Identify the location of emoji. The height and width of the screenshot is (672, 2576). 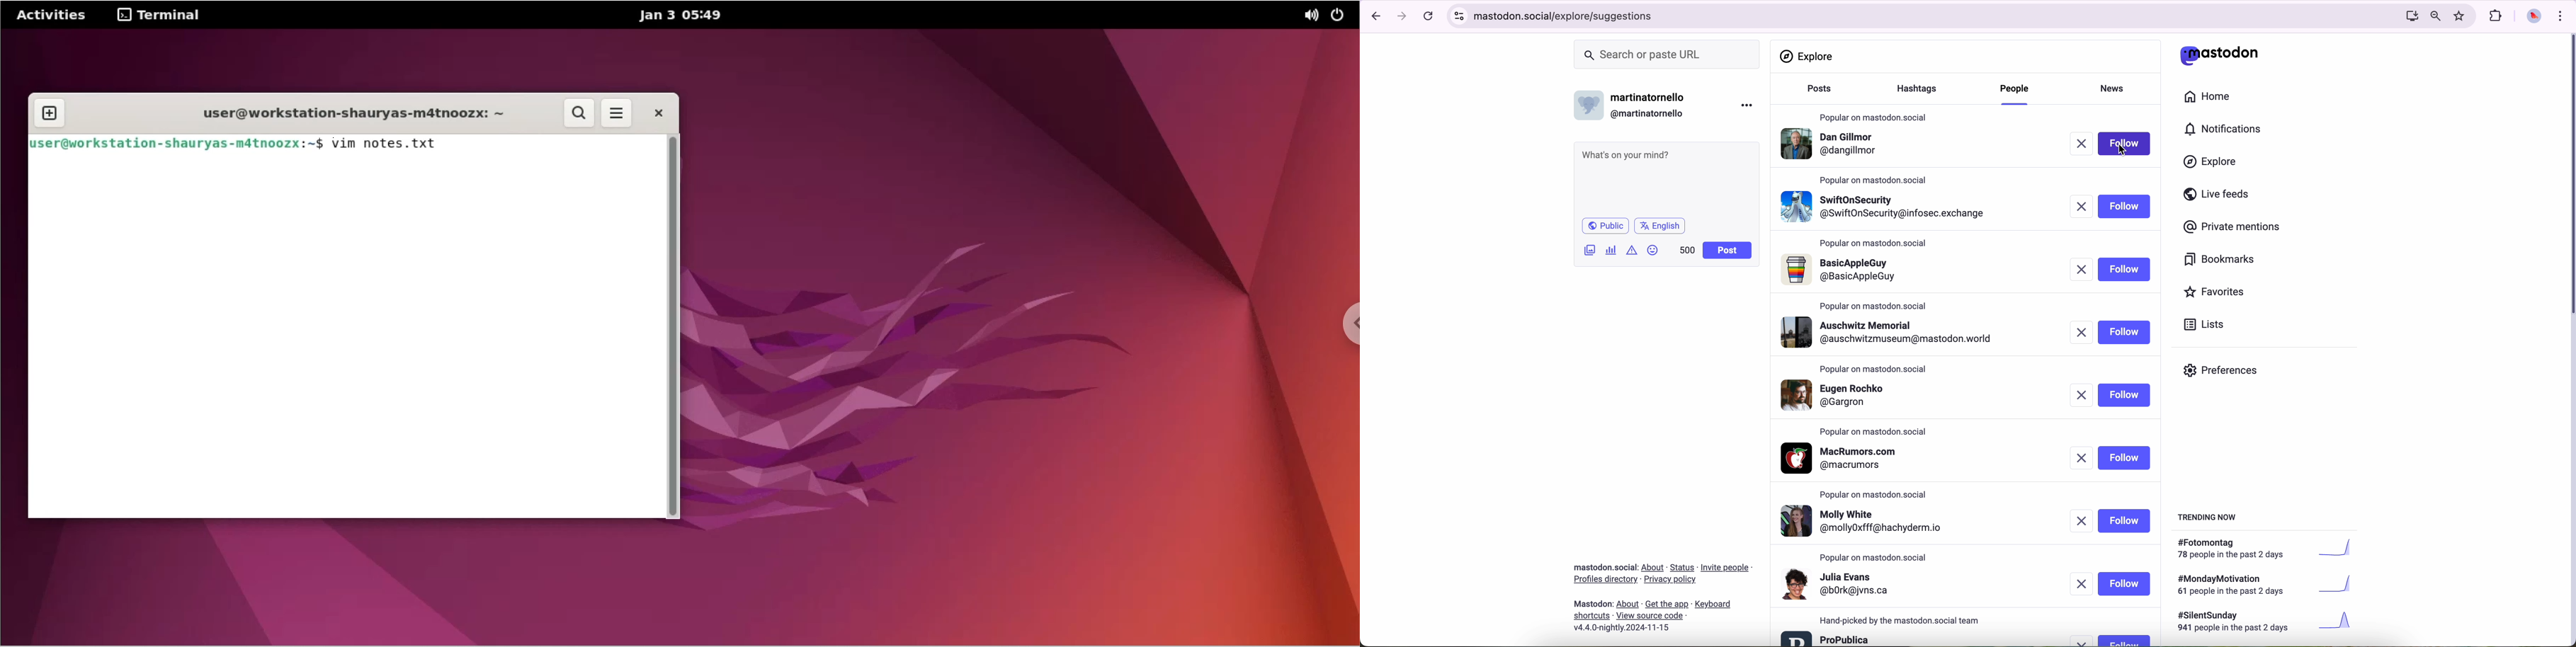
(1653, 250).